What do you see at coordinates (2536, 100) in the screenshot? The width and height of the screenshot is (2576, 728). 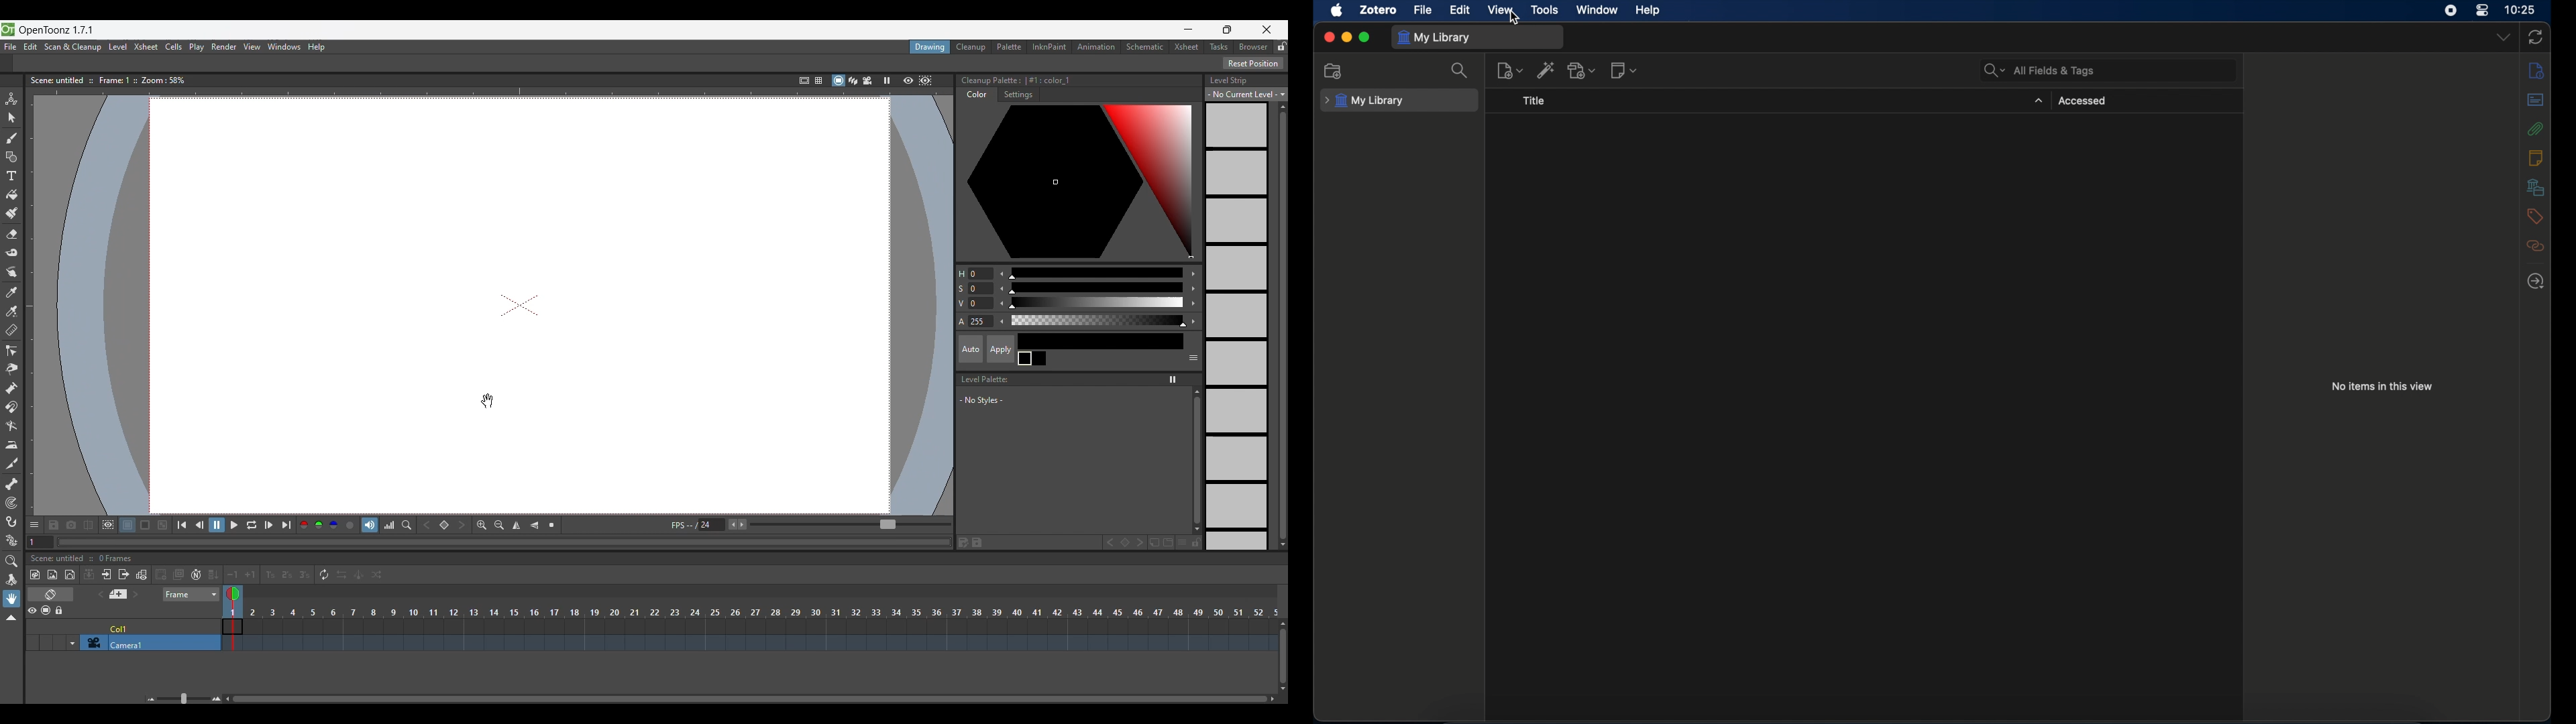 I see `abstract` at bounding box center [2536, 100].